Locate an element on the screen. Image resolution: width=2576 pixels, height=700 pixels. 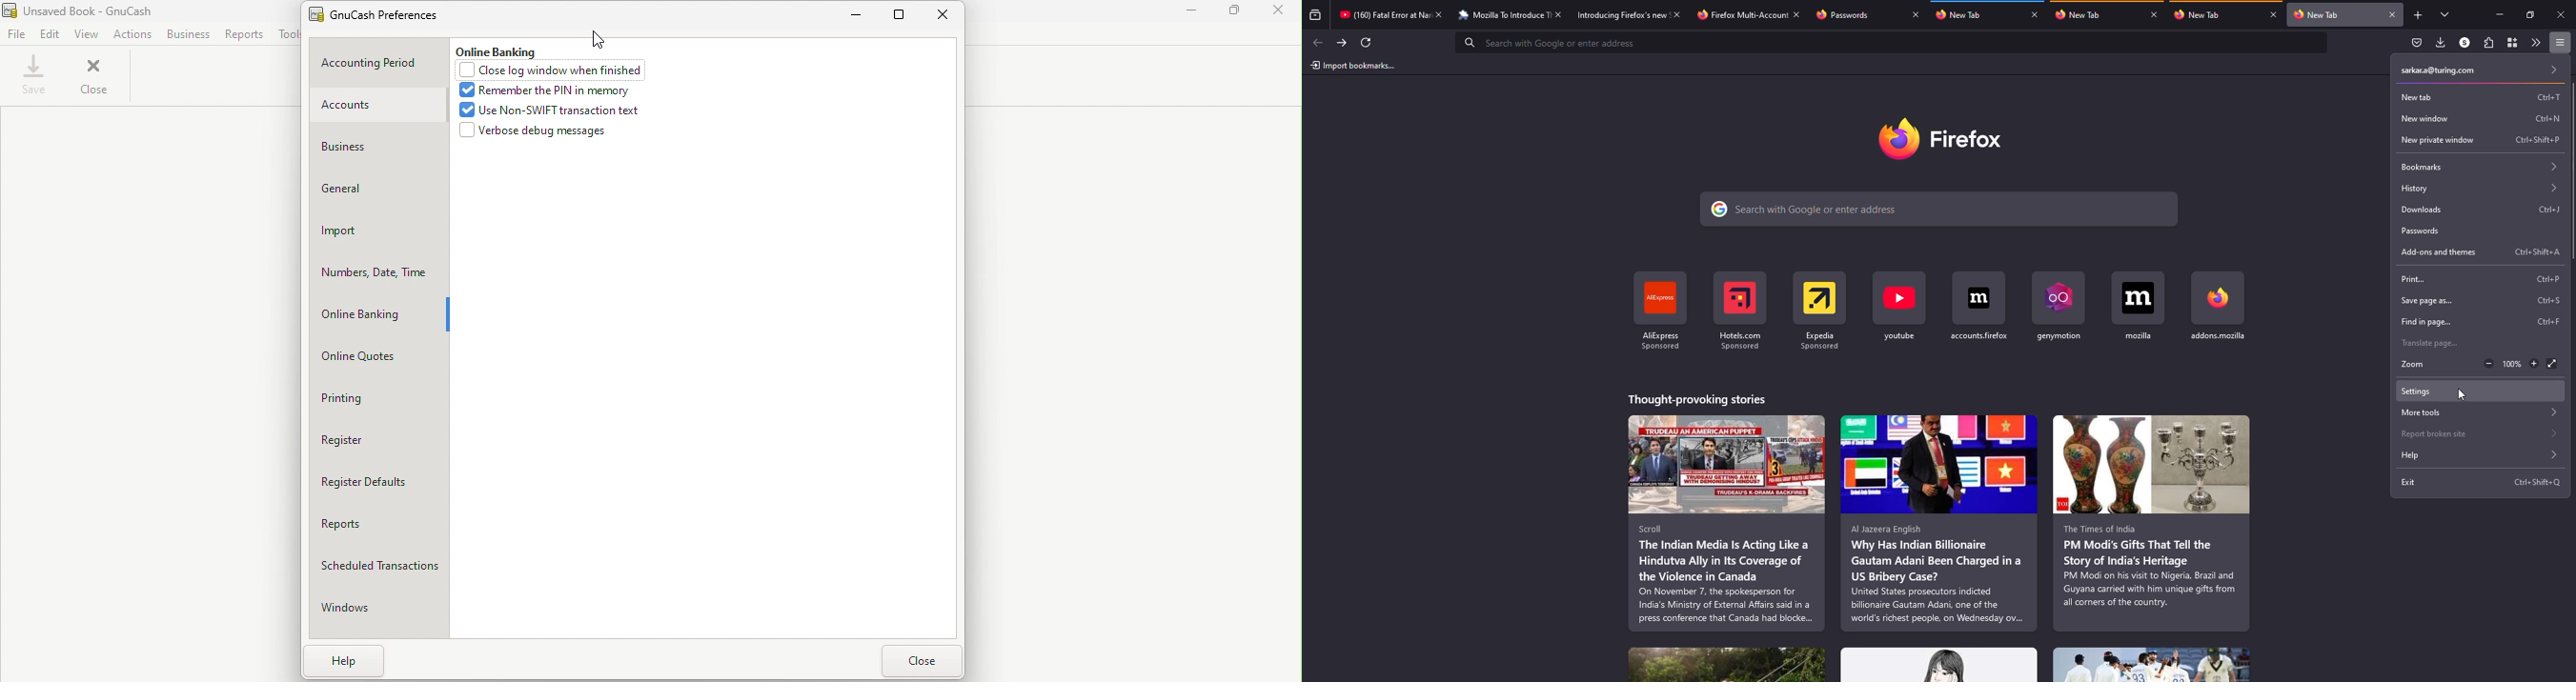
view recent is located at coordinates (1316, 15).